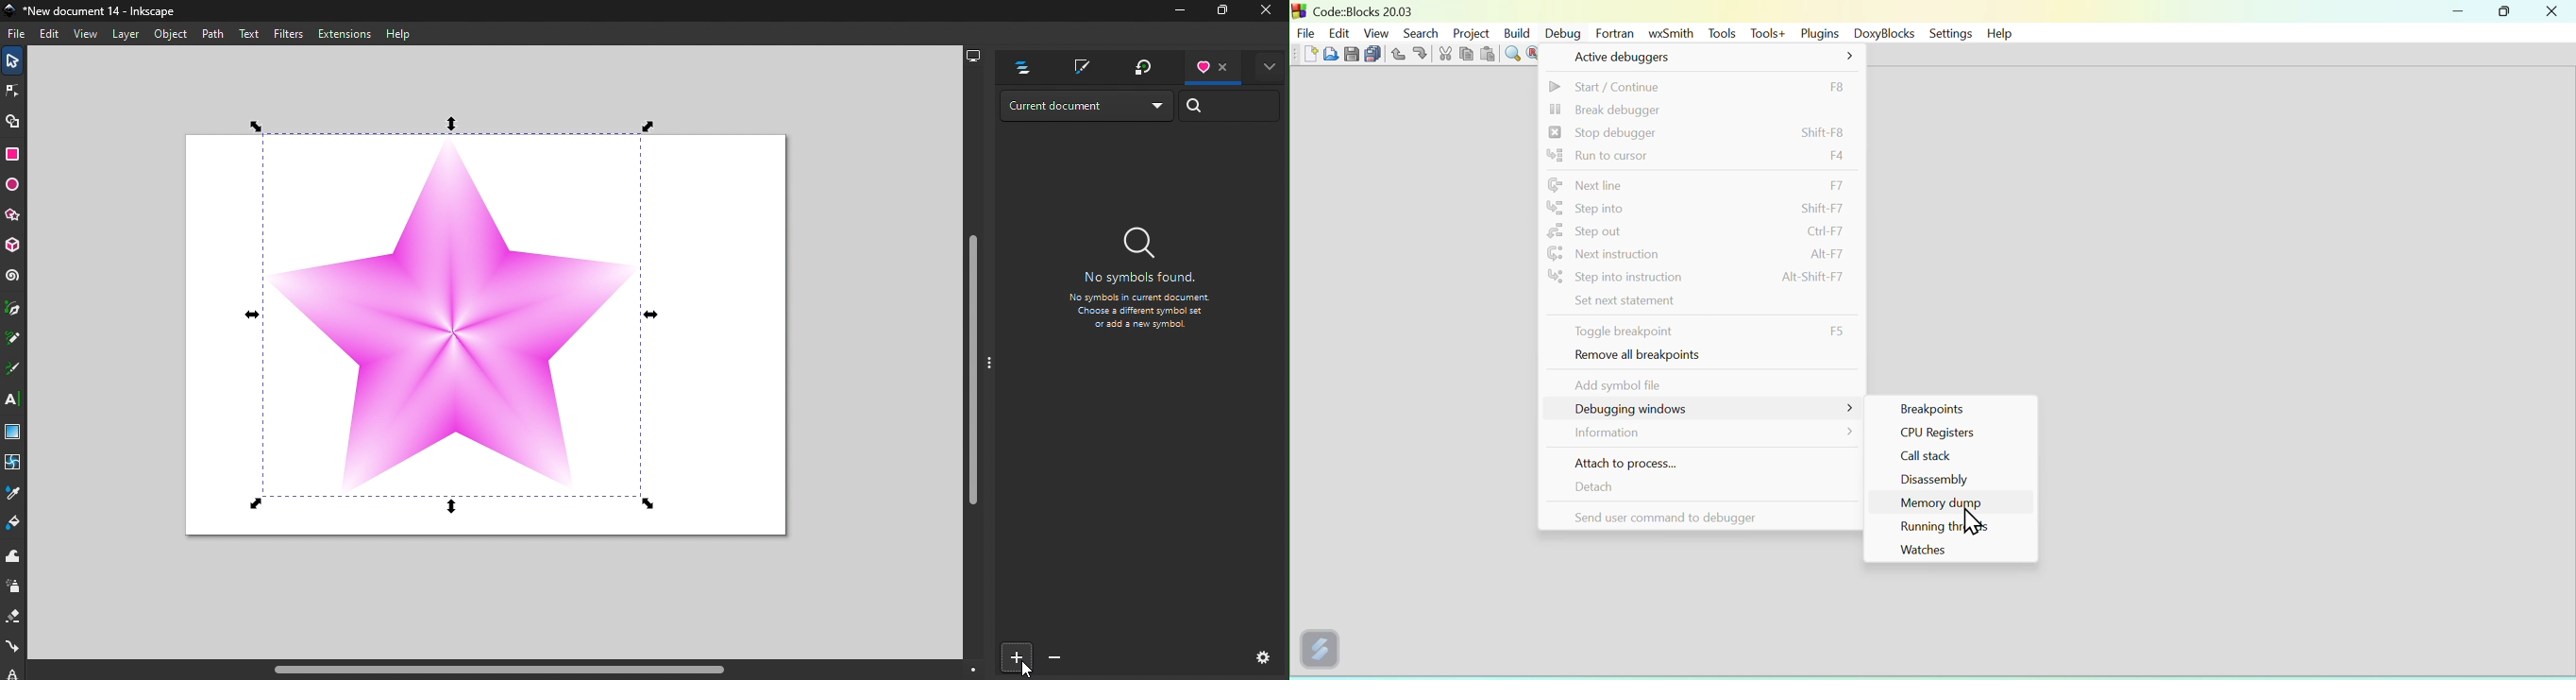 This screenshot has width=2576, height=700. What do you see at coordinates (1765, 32) in the screenshot?
I see `Tools+` at bounding box center [1765, 32].